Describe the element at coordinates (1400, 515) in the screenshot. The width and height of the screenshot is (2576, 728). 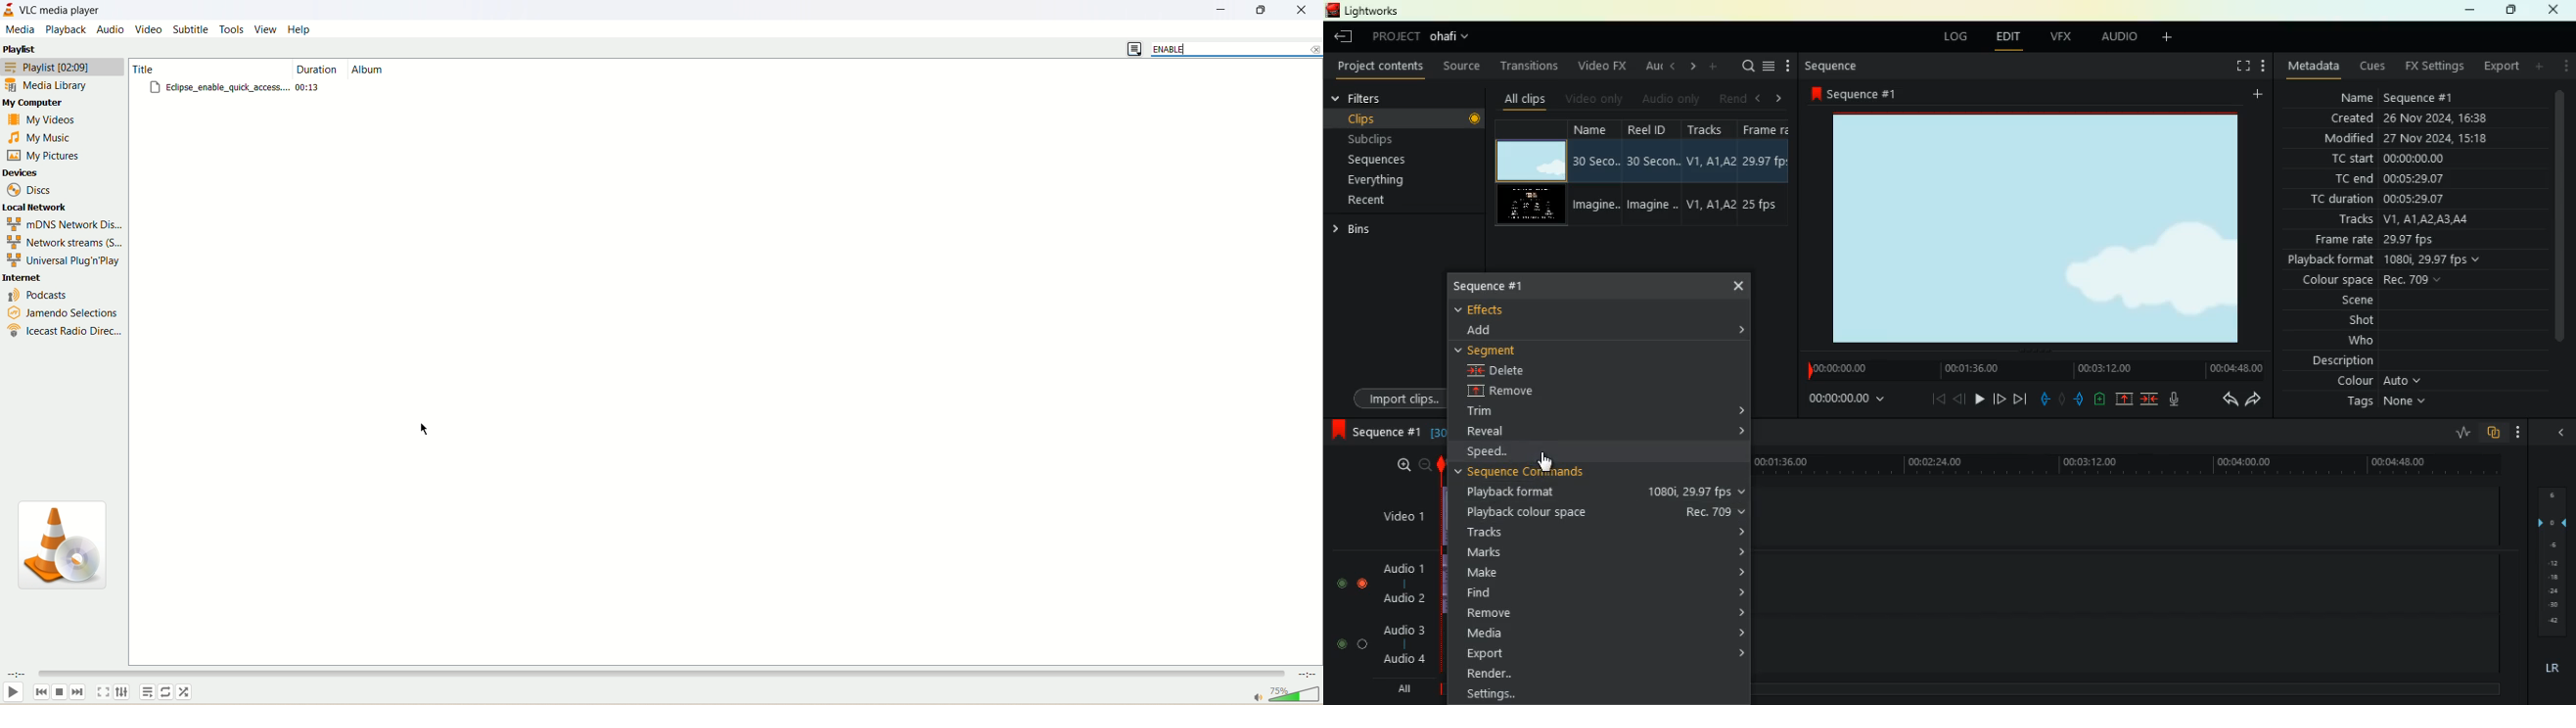
I see `video1` at that location.